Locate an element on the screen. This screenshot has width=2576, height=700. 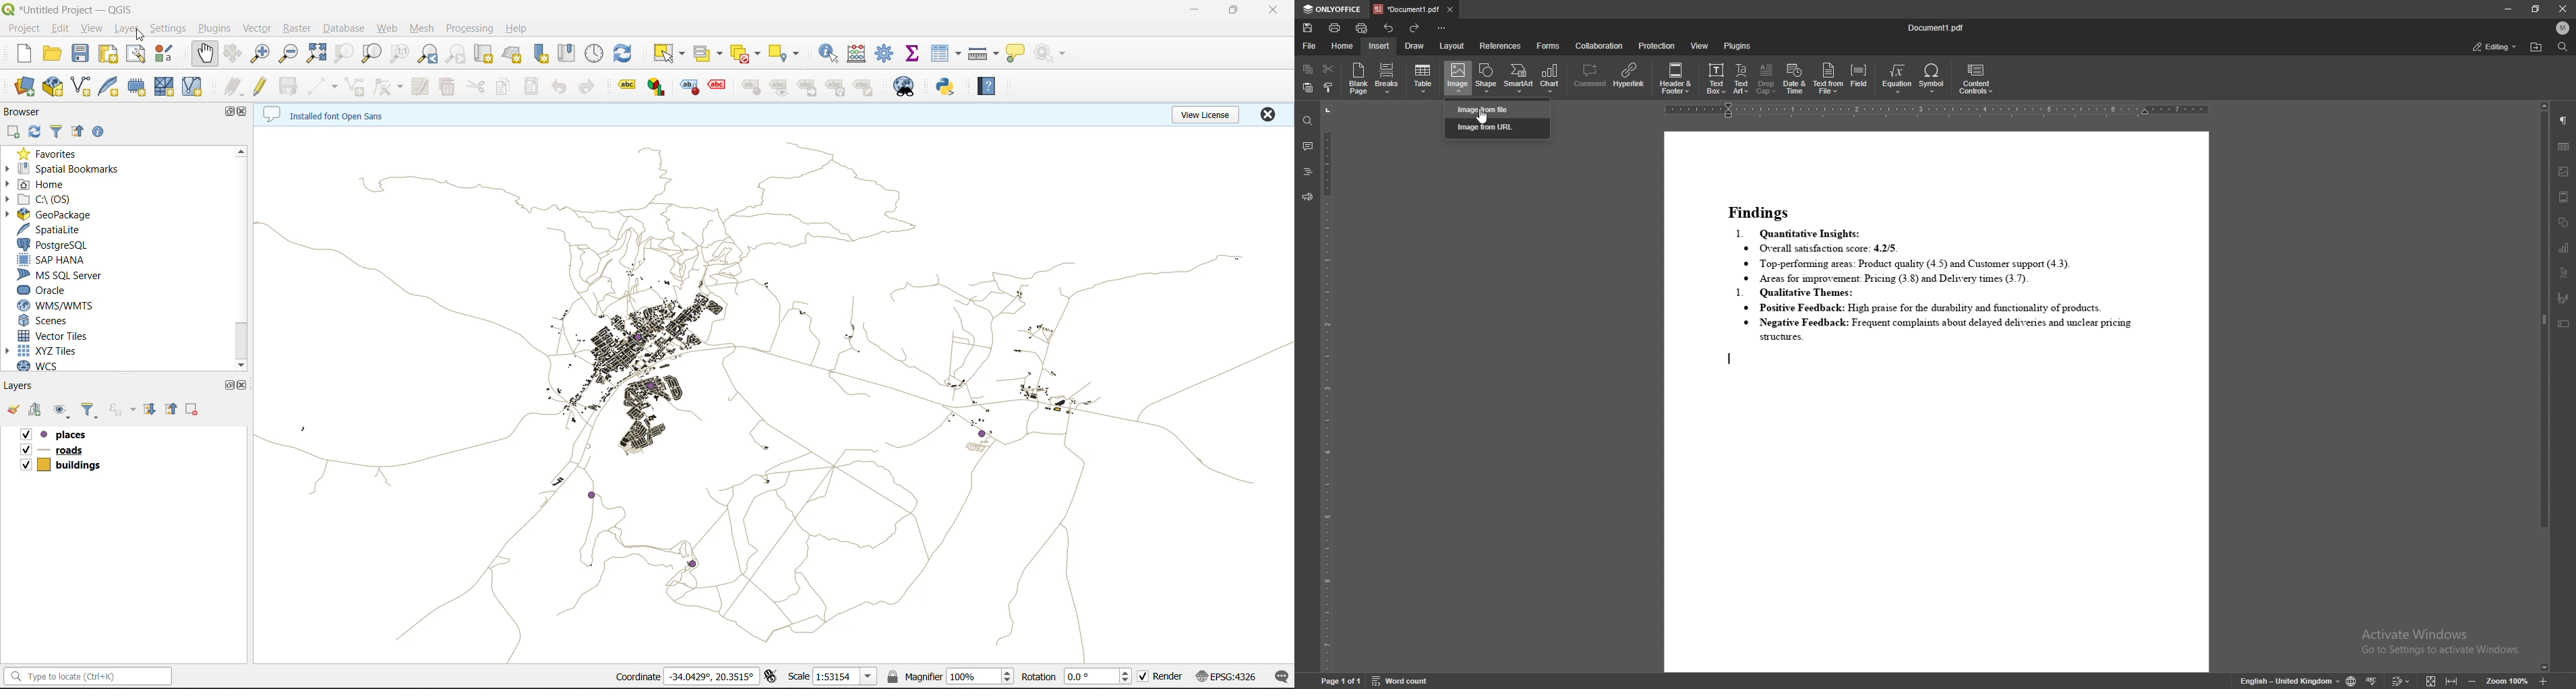
table is located at coordinates (1425, 78).